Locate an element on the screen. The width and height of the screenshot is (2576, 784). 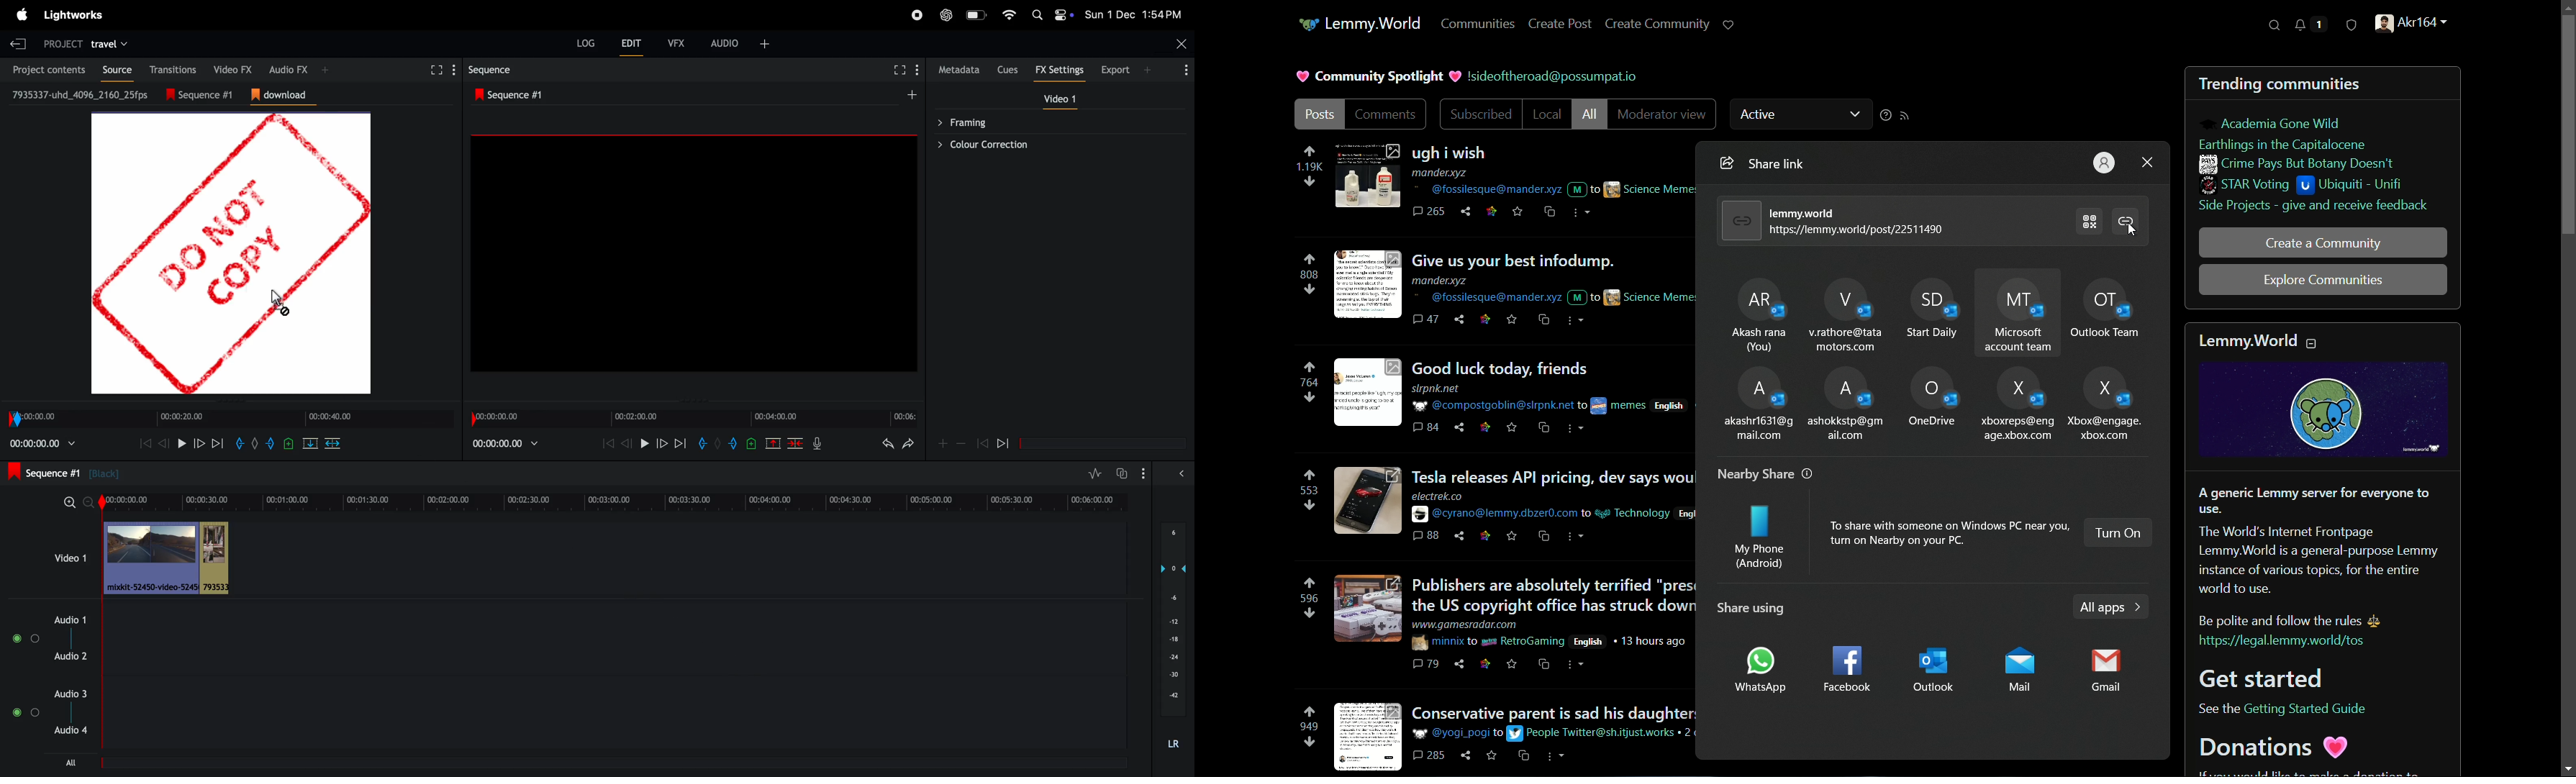
cross psot is located at coordinates (1546, 665).